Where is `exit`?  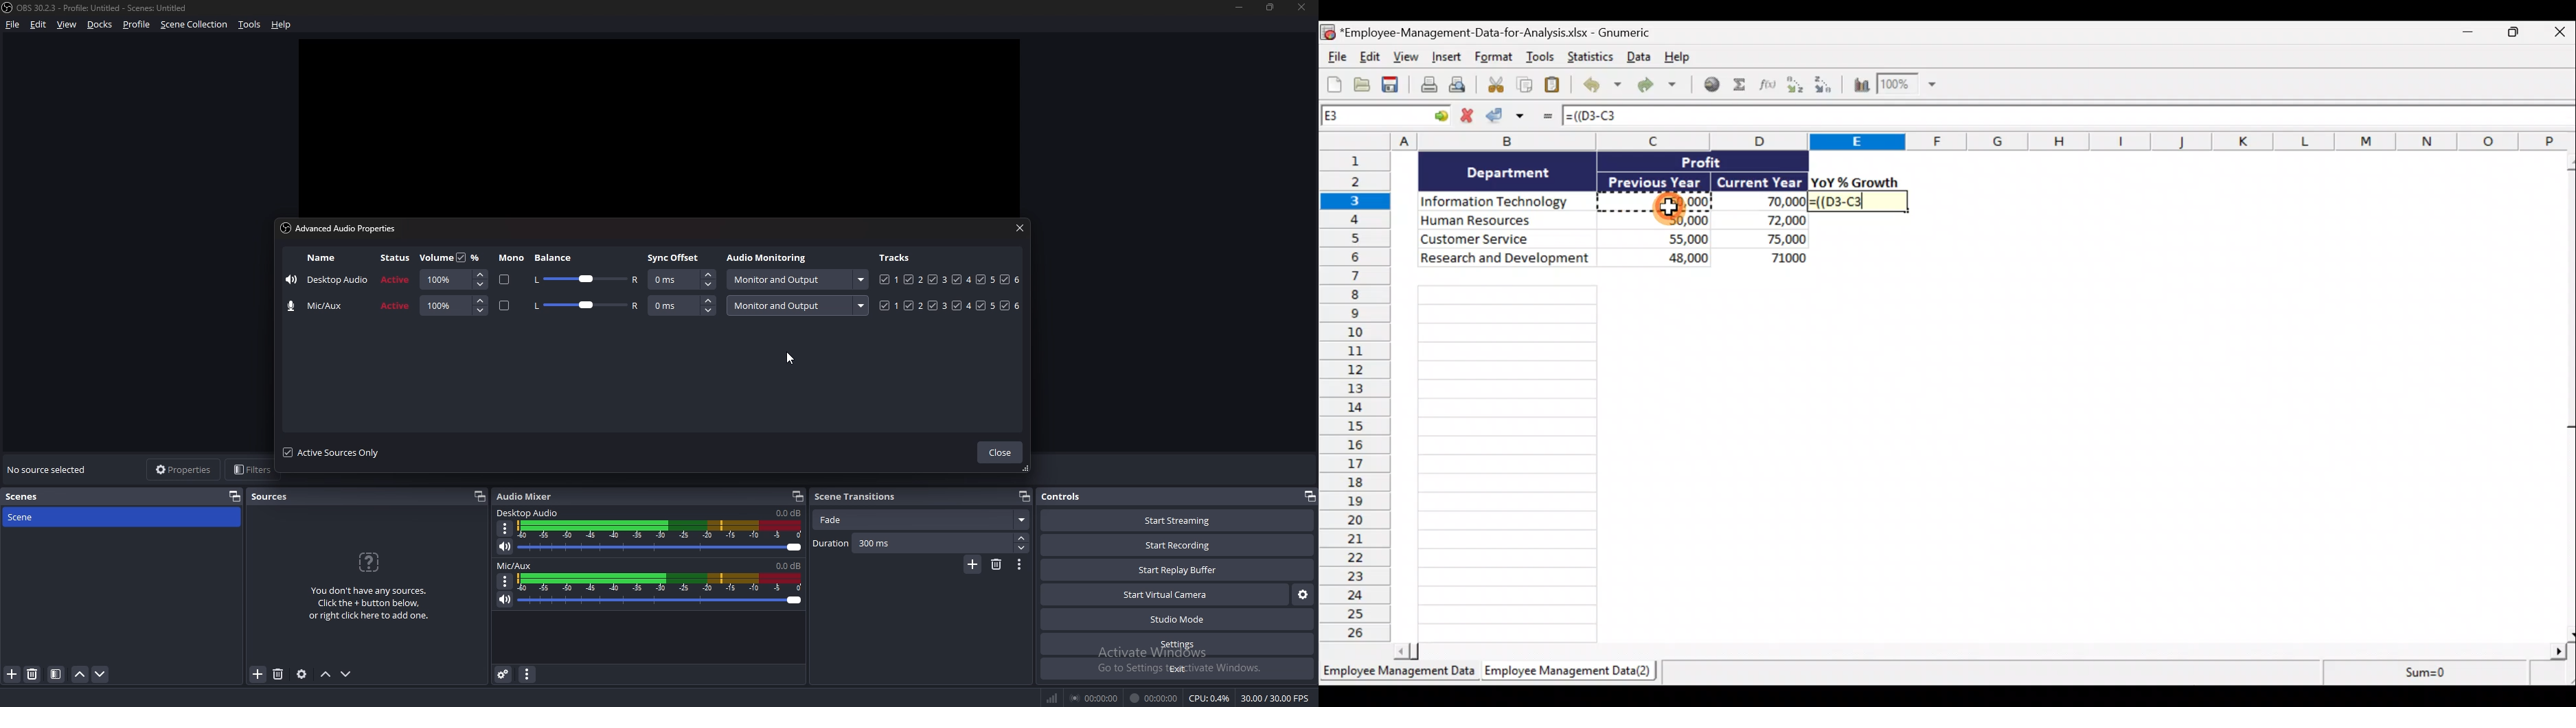
exit is located at coordinates (1176, 669).